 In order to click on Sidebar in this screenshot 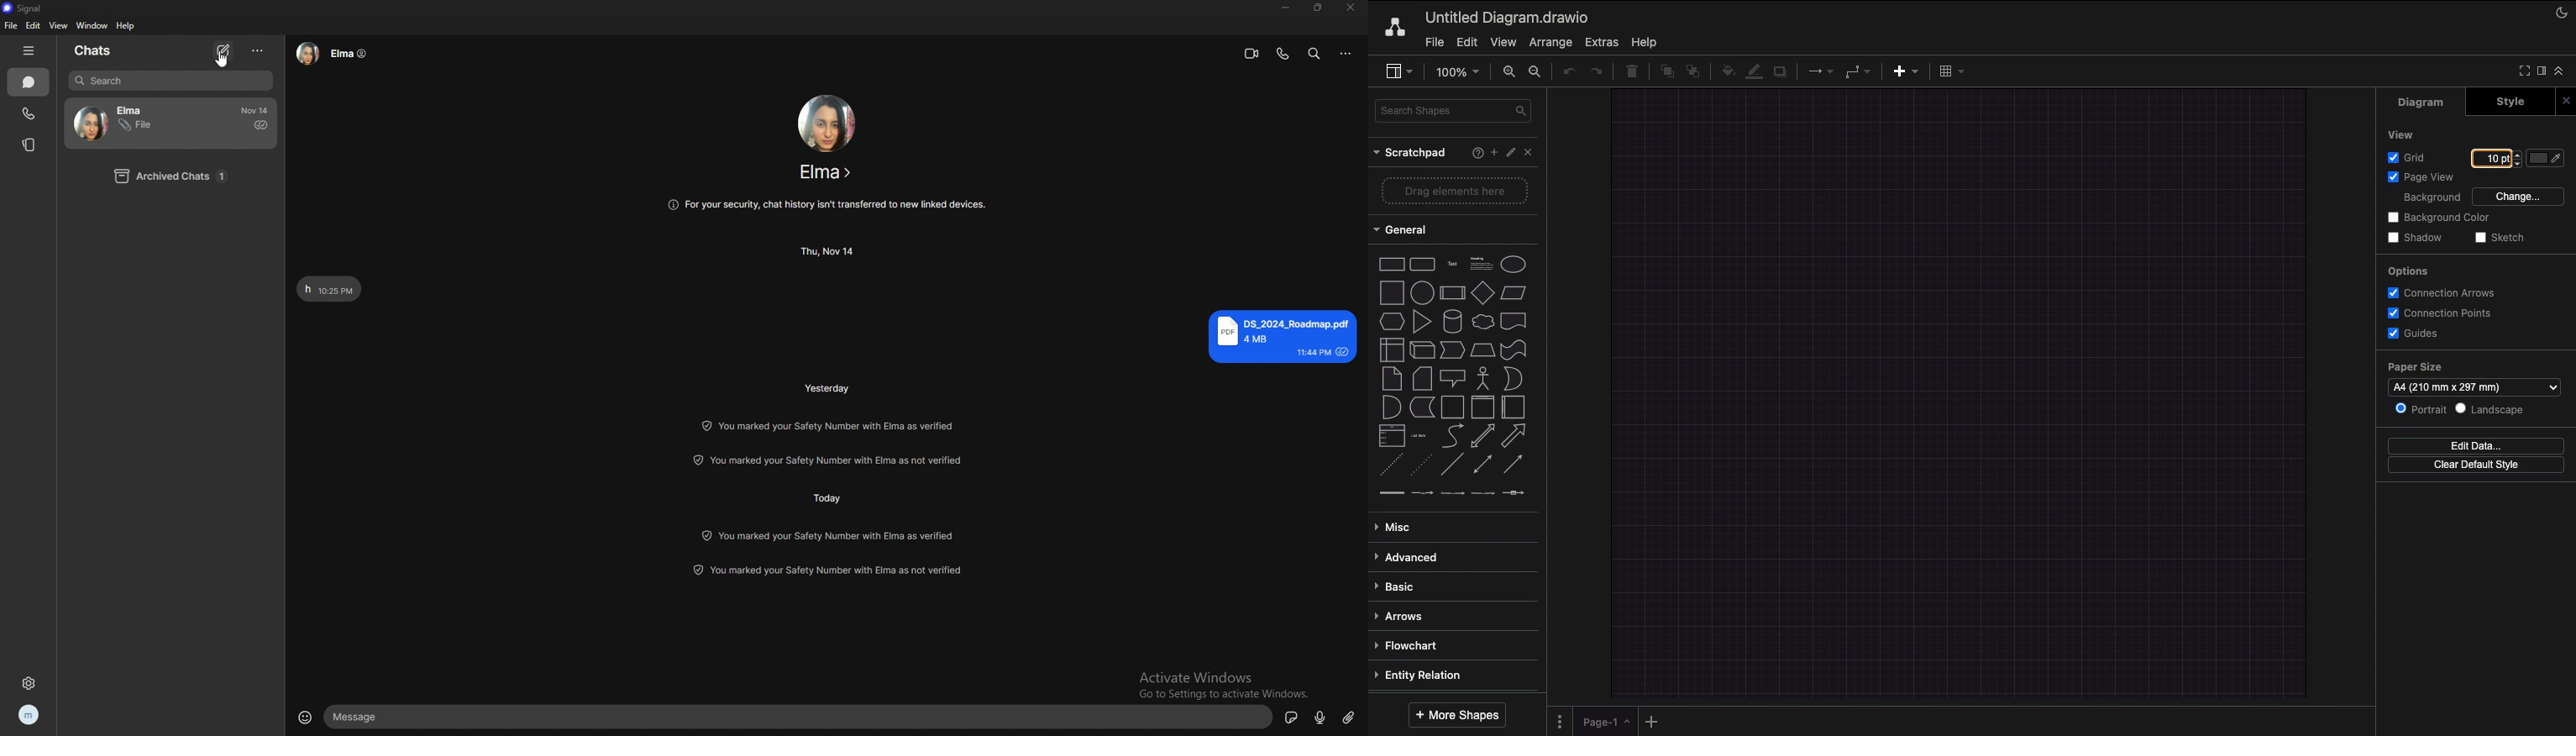, I will do `click(1401, 71)`.